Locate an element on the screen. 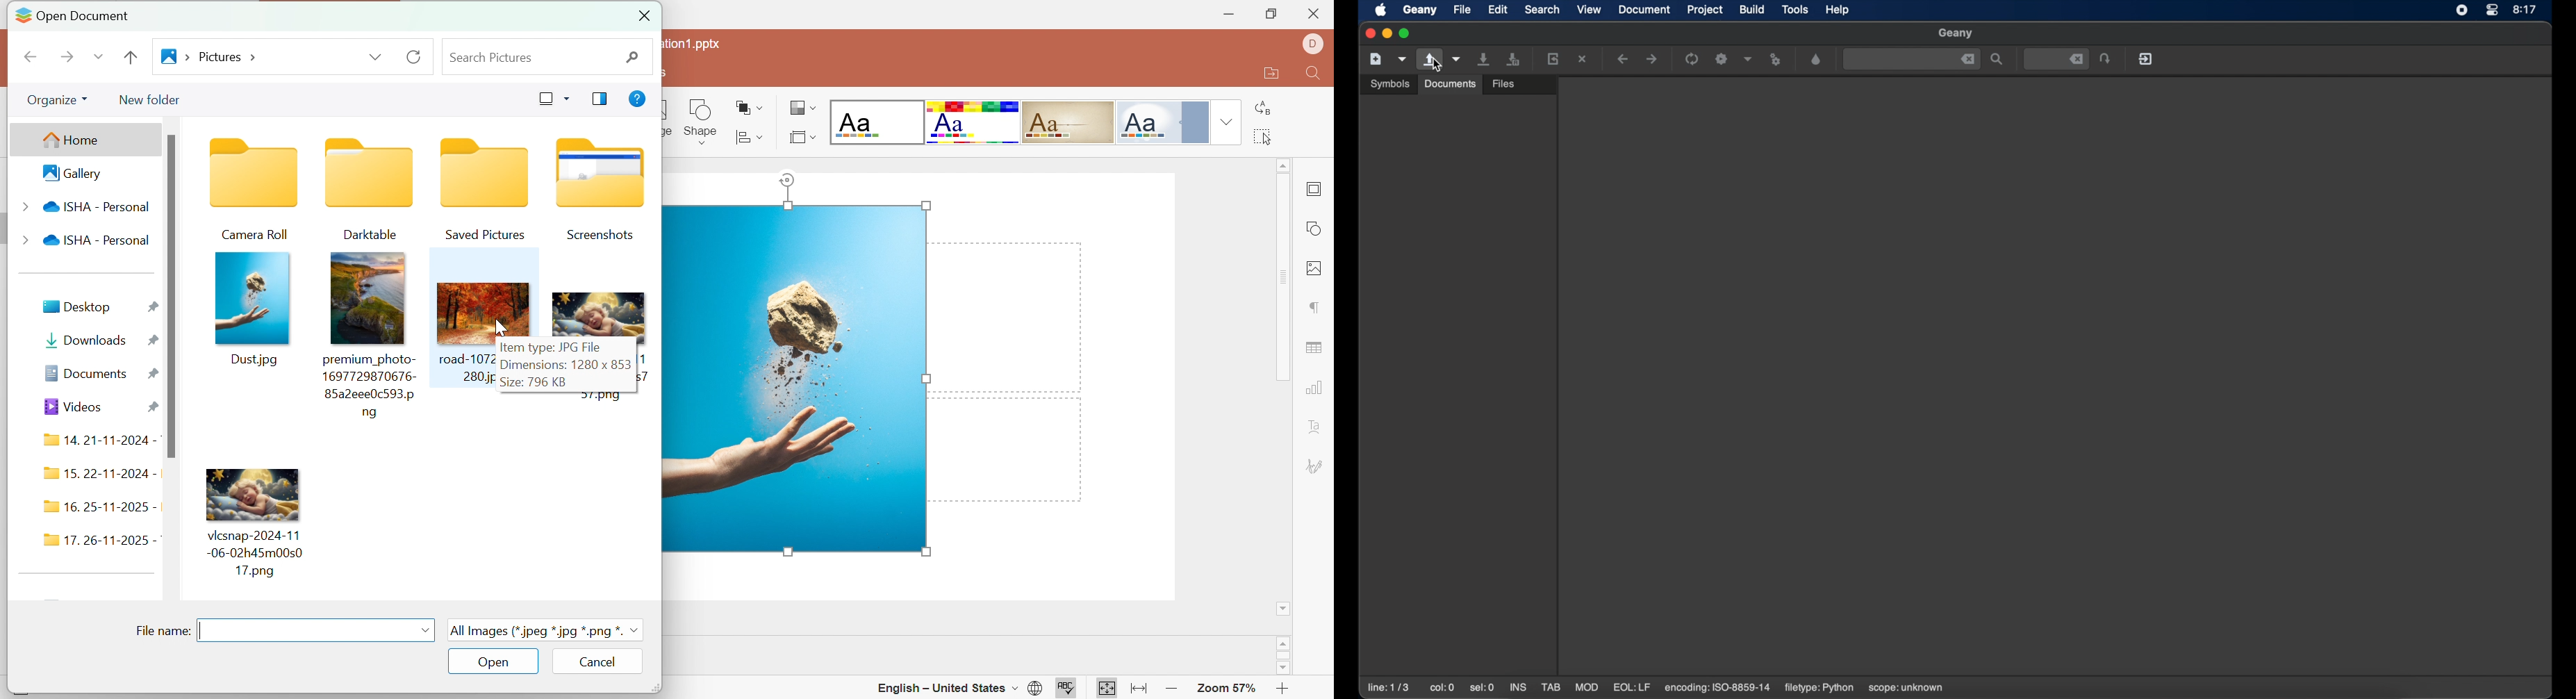  Drop Down is located at coordinates (27, 242).